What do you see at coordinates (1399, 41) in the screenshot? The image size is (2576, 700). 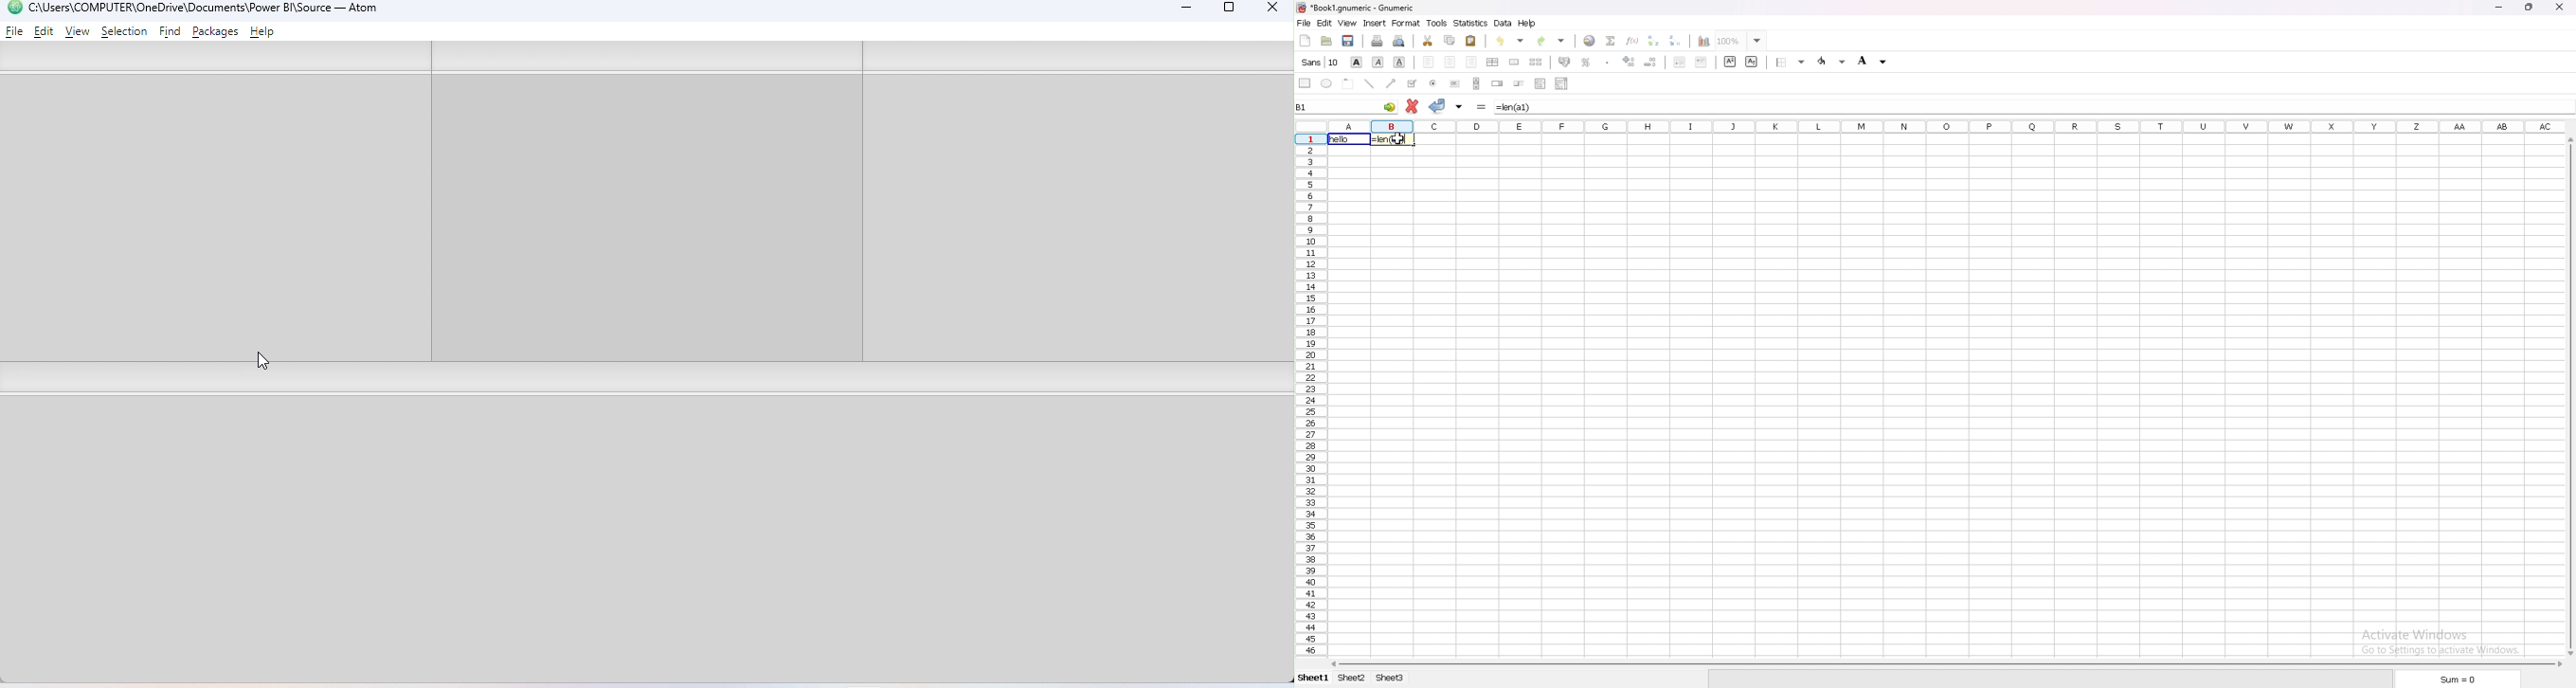 I see `print preview` at bounding box center [1399, 41].